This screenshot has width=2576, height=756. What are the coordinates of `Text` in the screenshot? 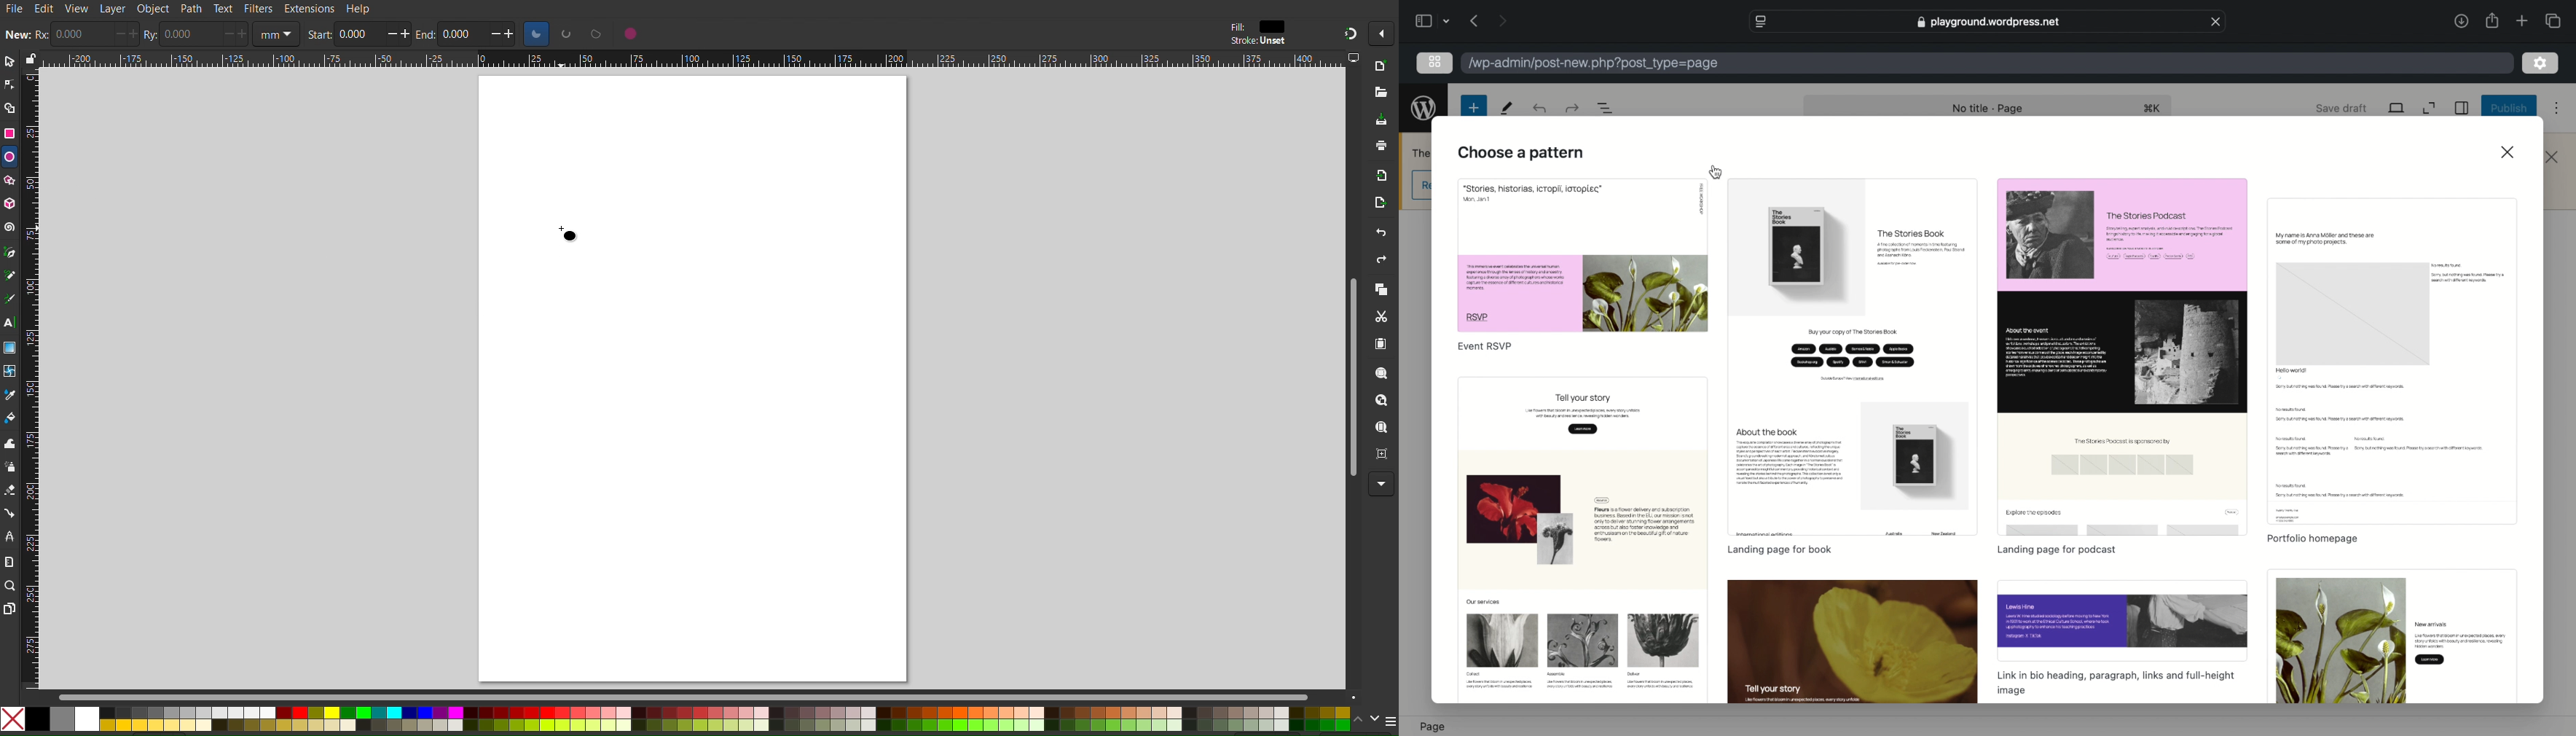 It's located at (223, 9).